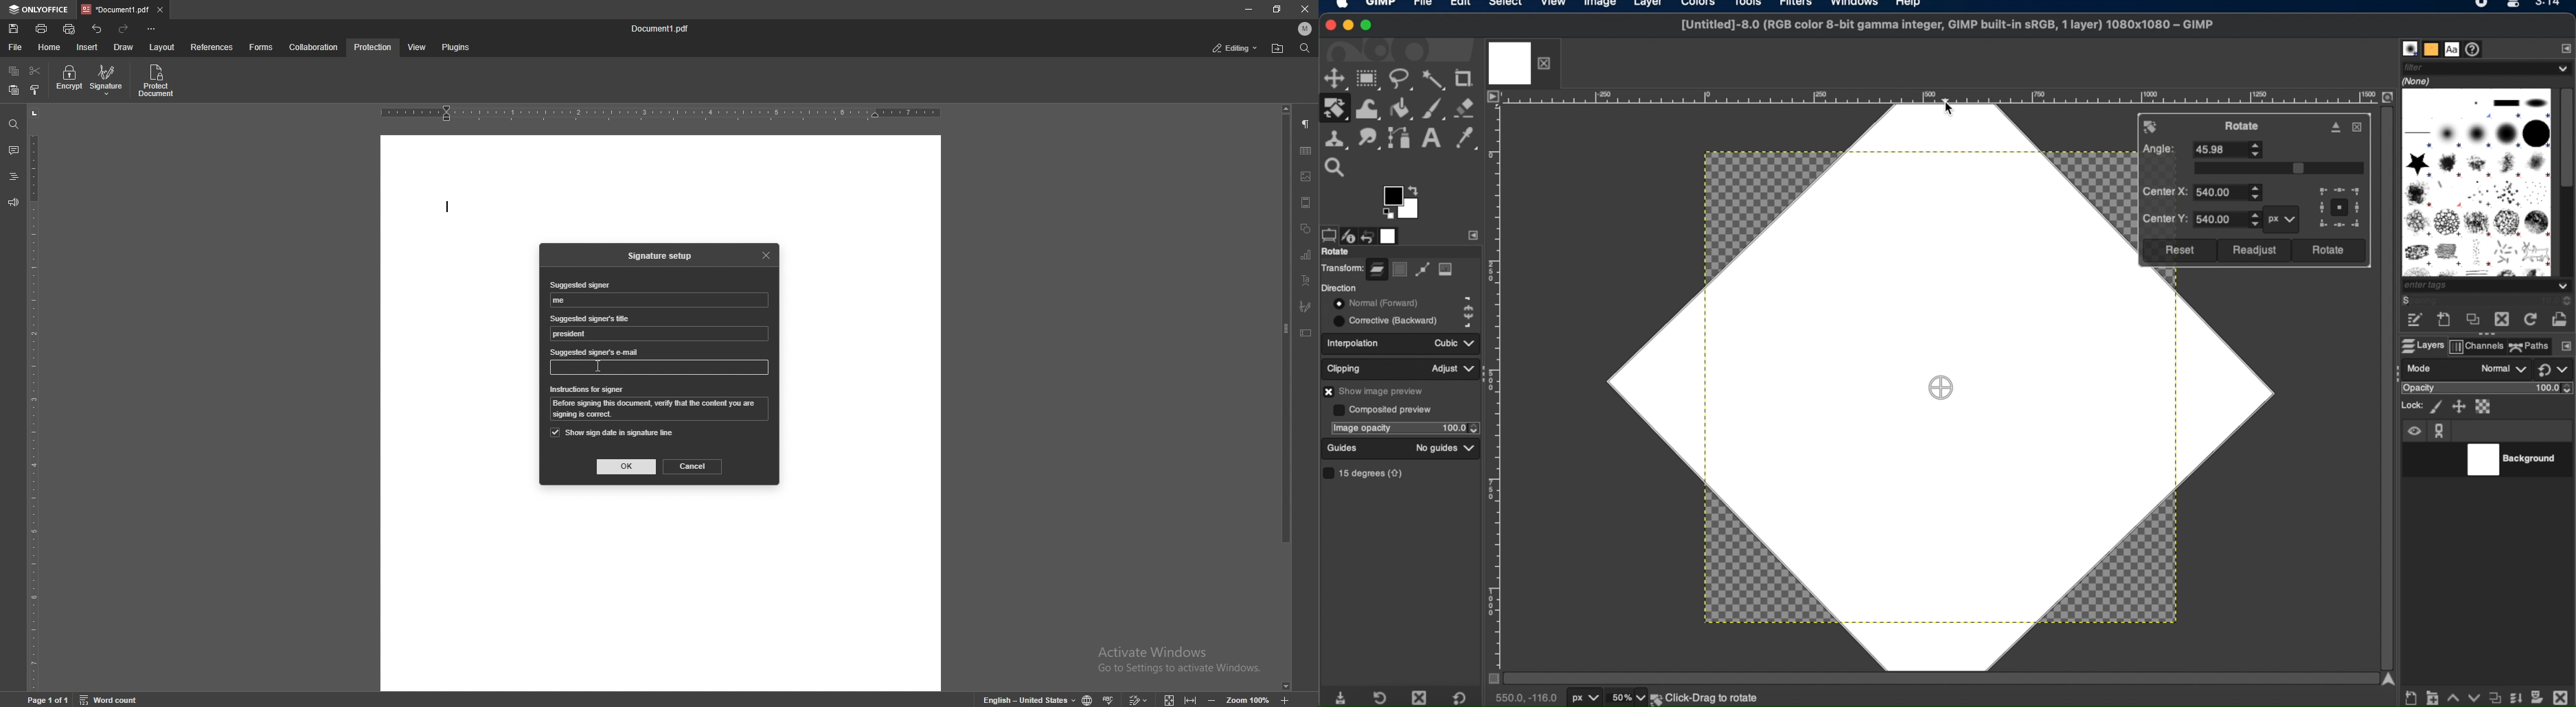  I want to click on collaboration, so click(315, 47).